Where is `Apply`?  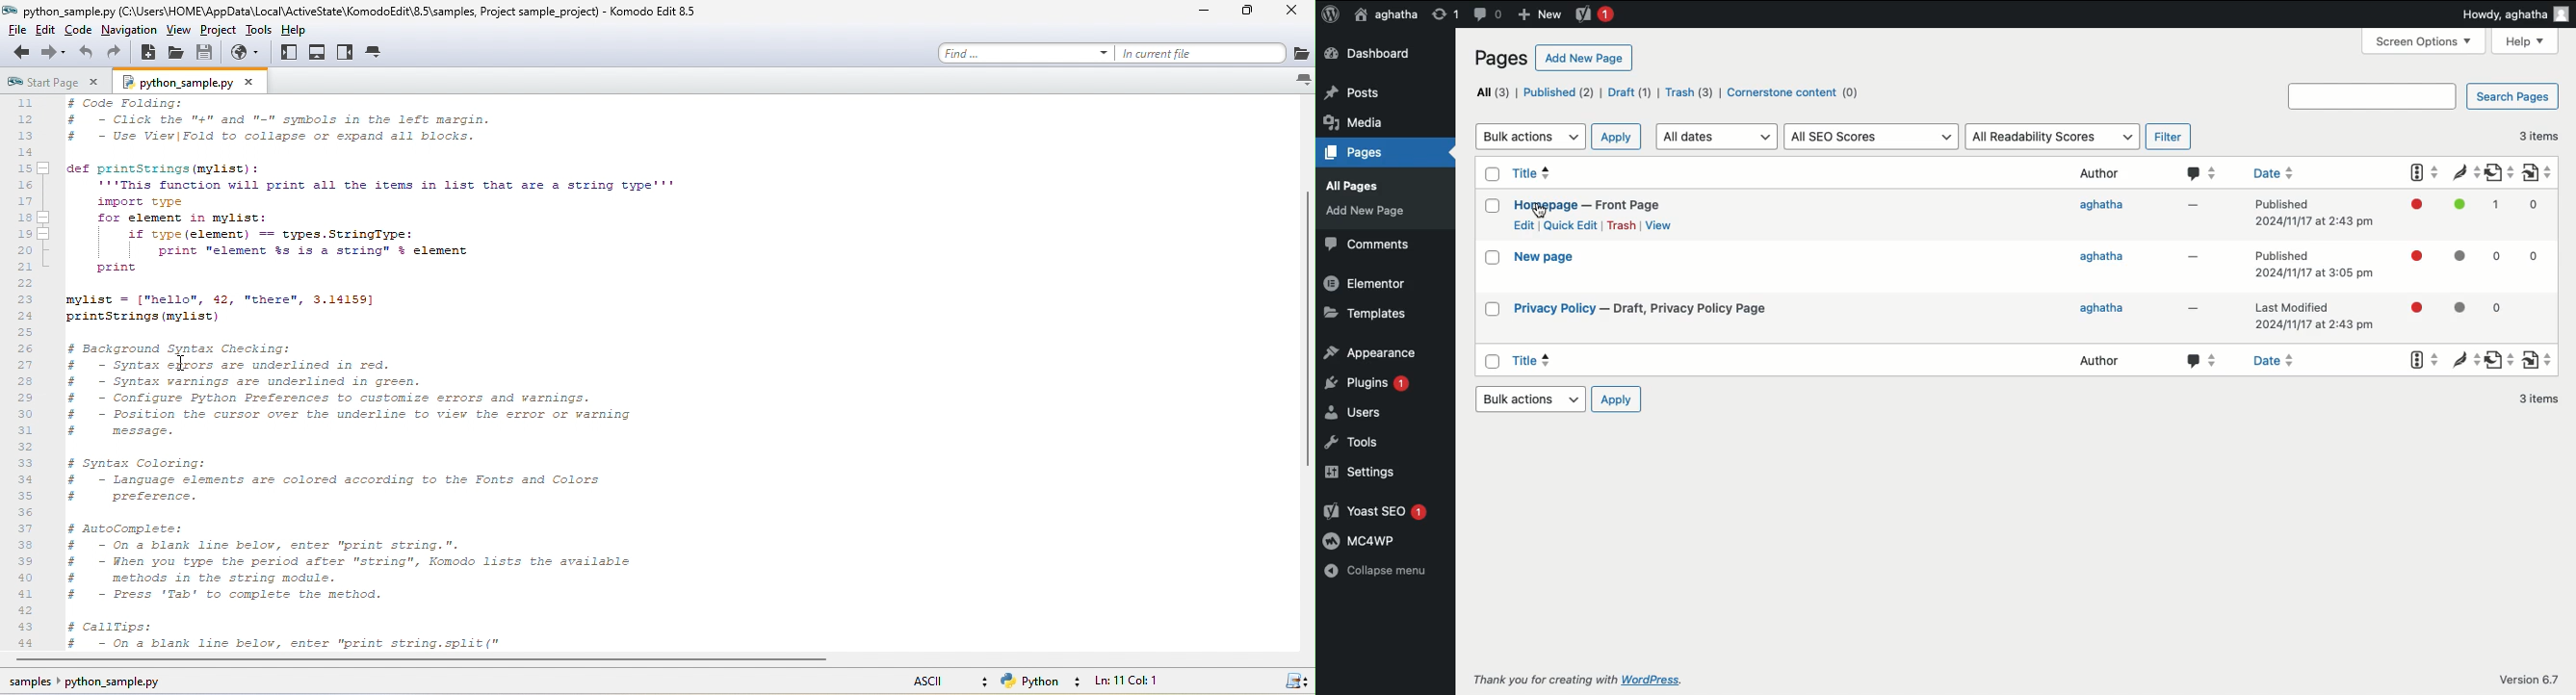 Apply is located at coordinates (1616, 137).